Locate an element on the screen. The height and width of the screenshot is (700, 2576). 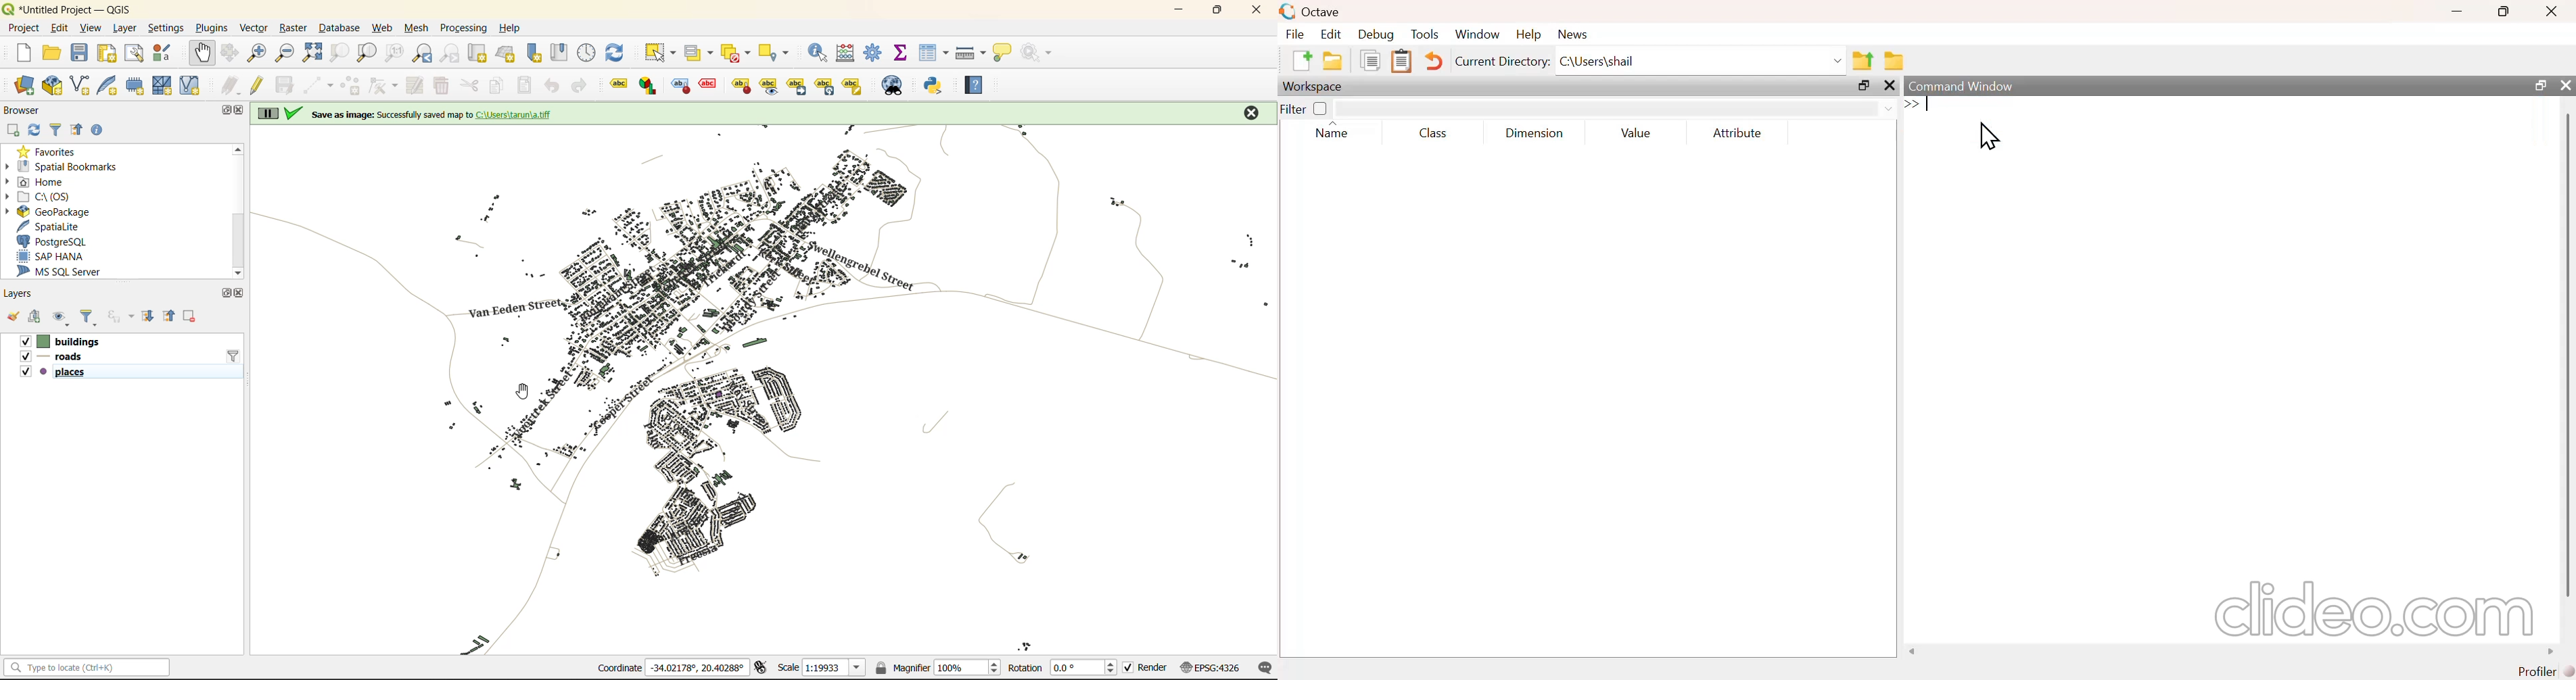
on screen notification is located at coordinates (510, 114).